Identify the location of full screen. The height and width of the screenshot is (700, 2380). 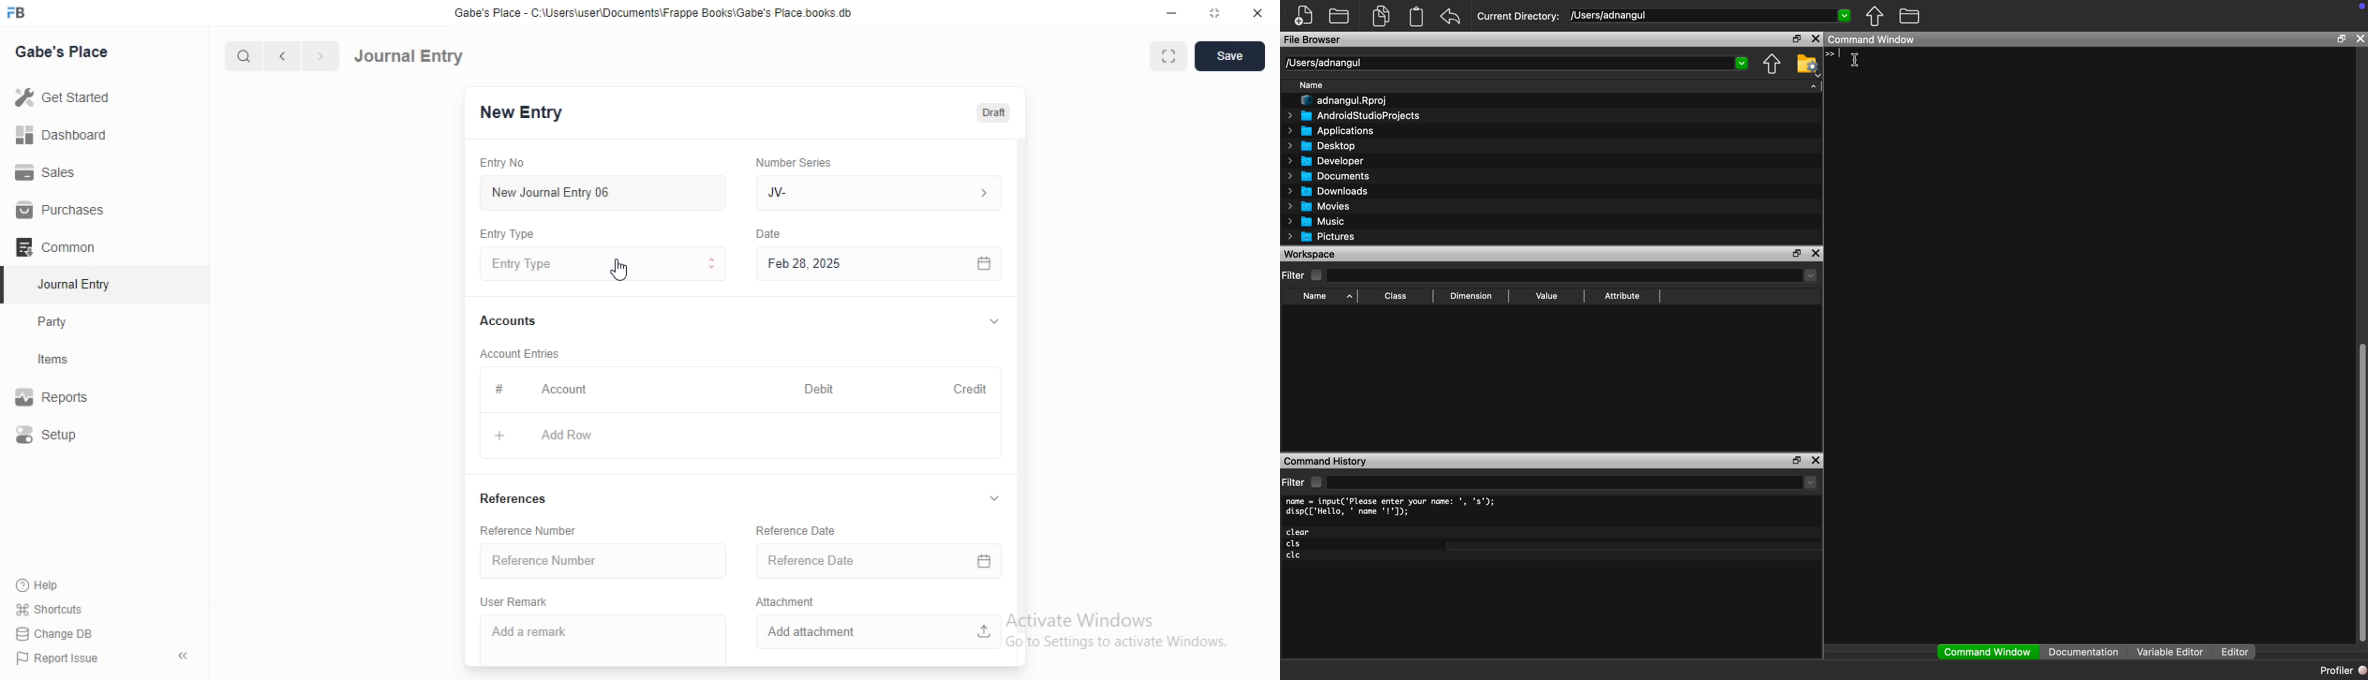
(1172, 57).